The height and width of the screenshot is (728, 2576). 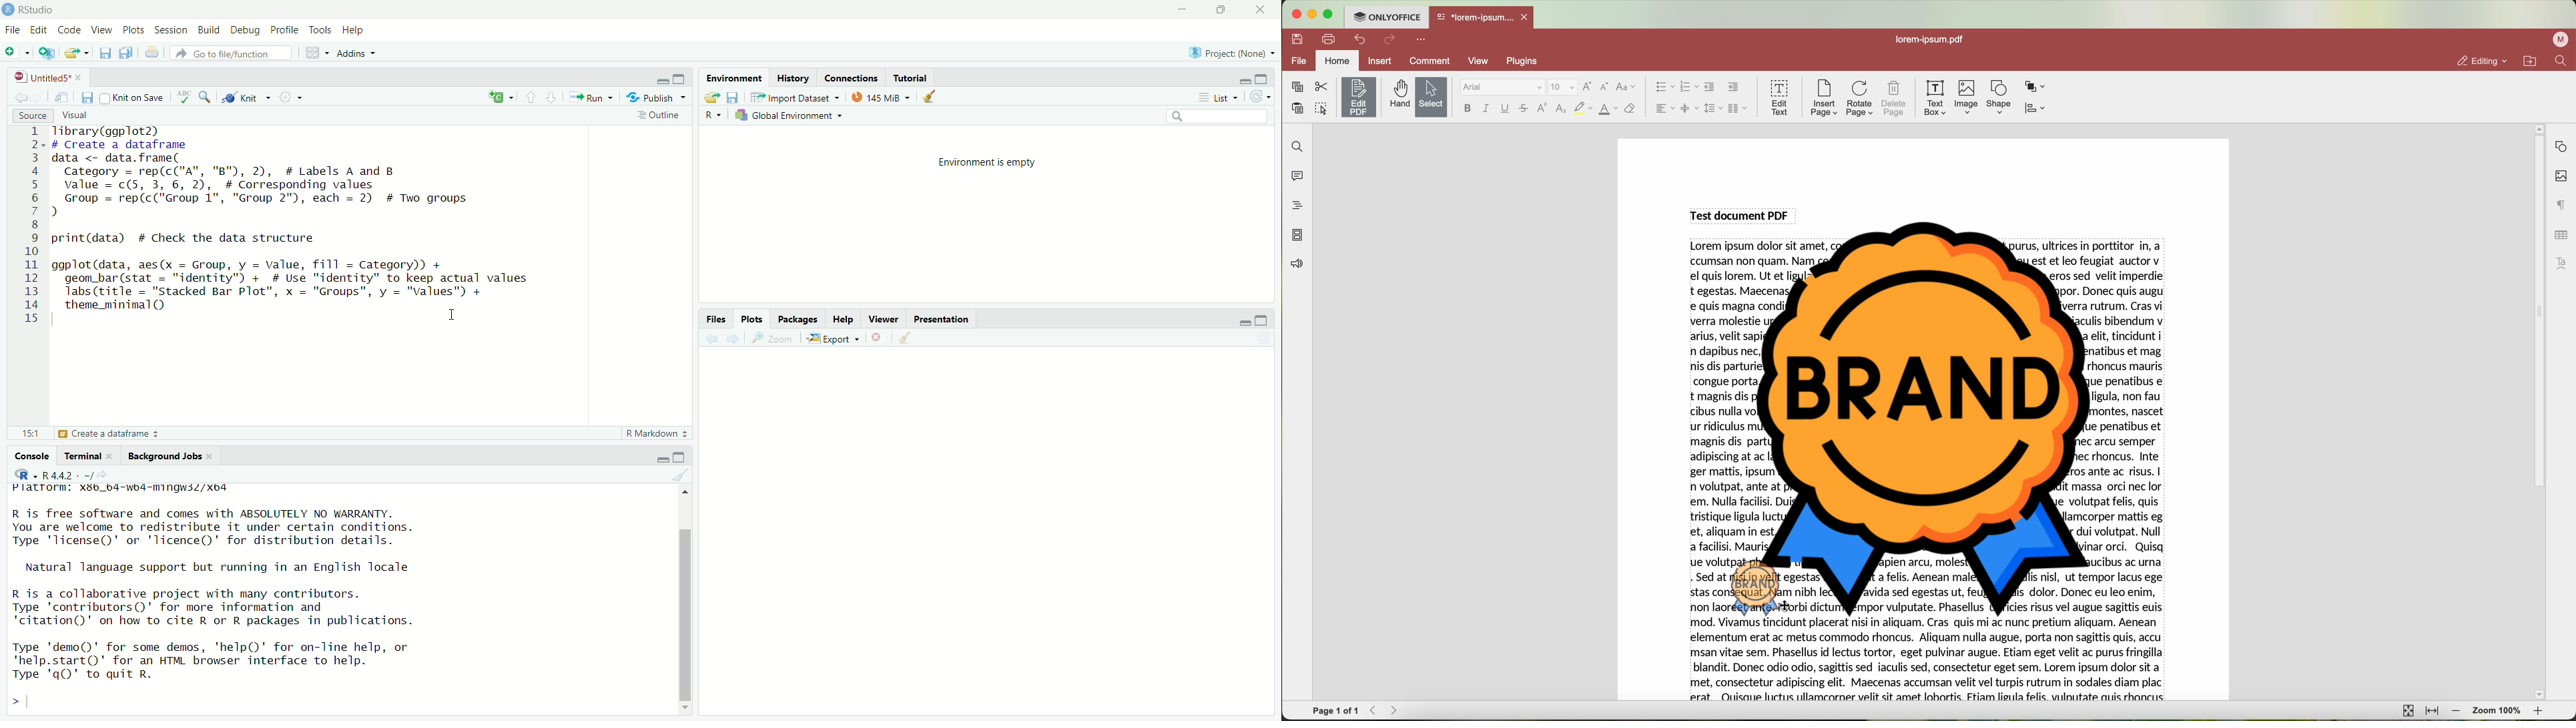 What do you see at coordinates (711, 95) in the screenshot?
I see `Load workspace` at bounding box center [711, 95].